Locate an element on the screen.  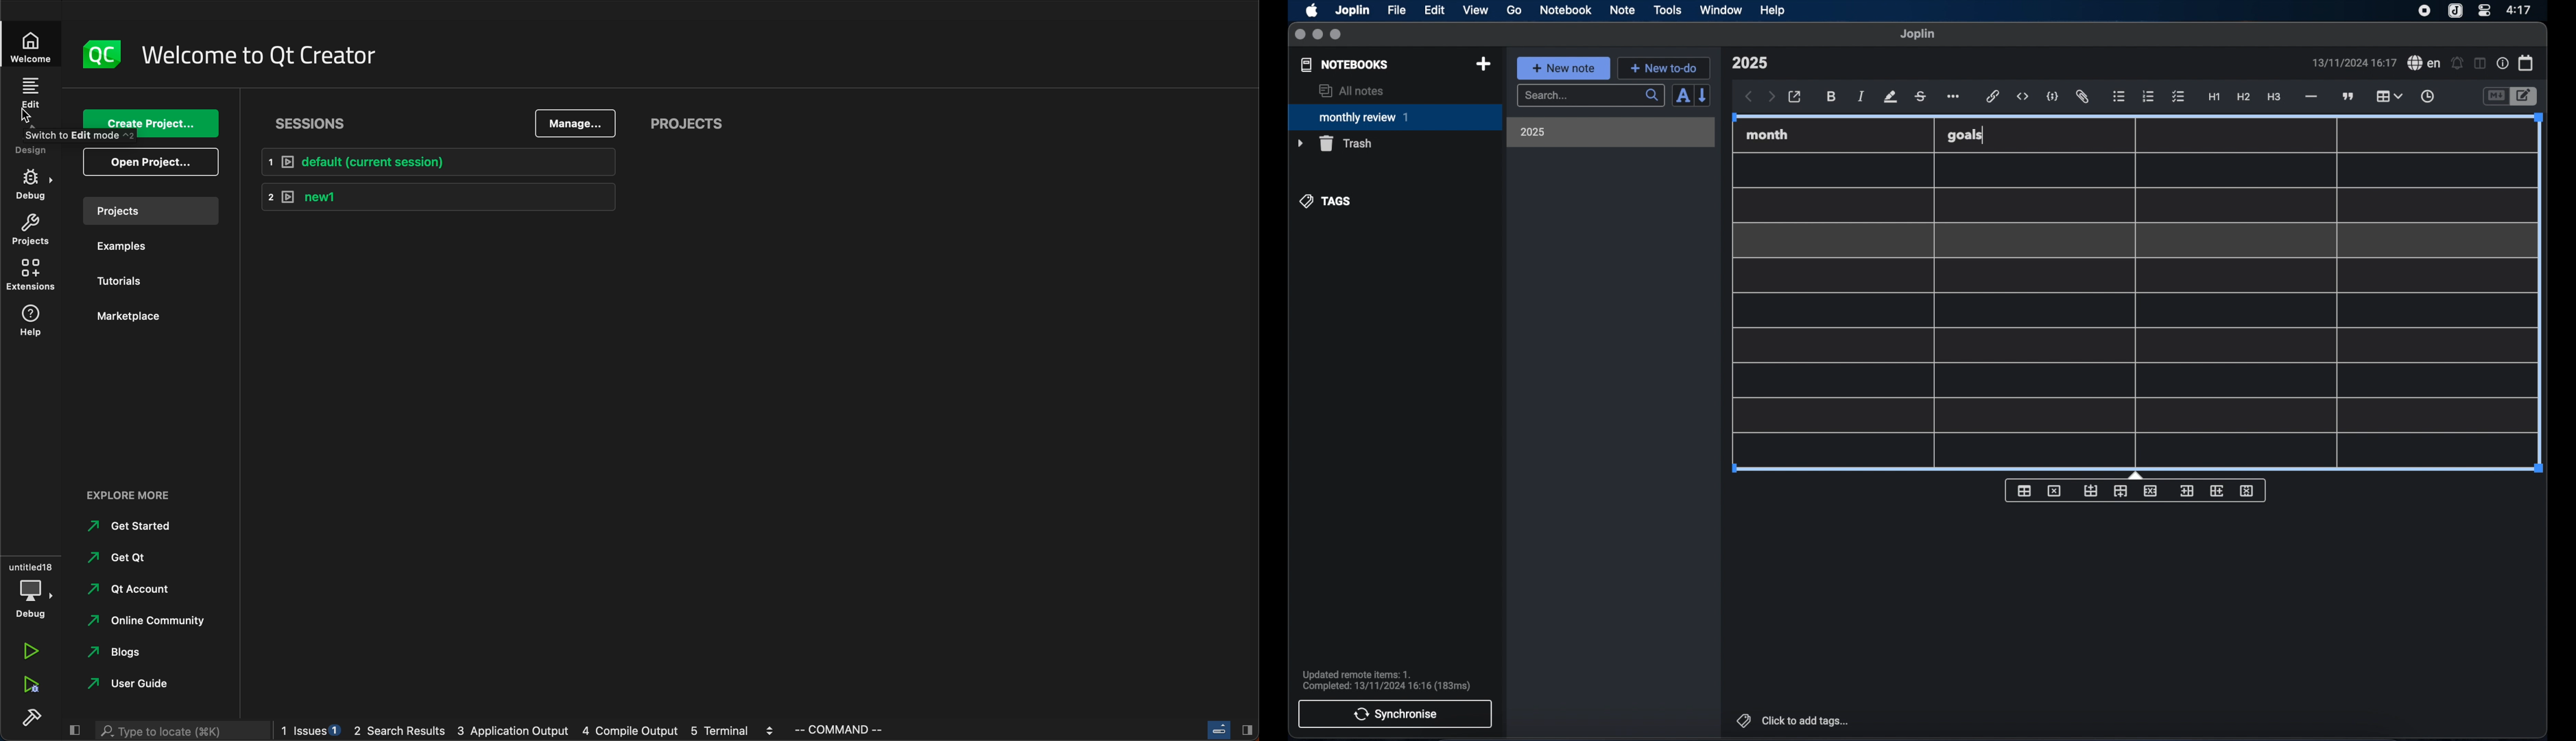
marketplace is located at coordinates (132, 315).